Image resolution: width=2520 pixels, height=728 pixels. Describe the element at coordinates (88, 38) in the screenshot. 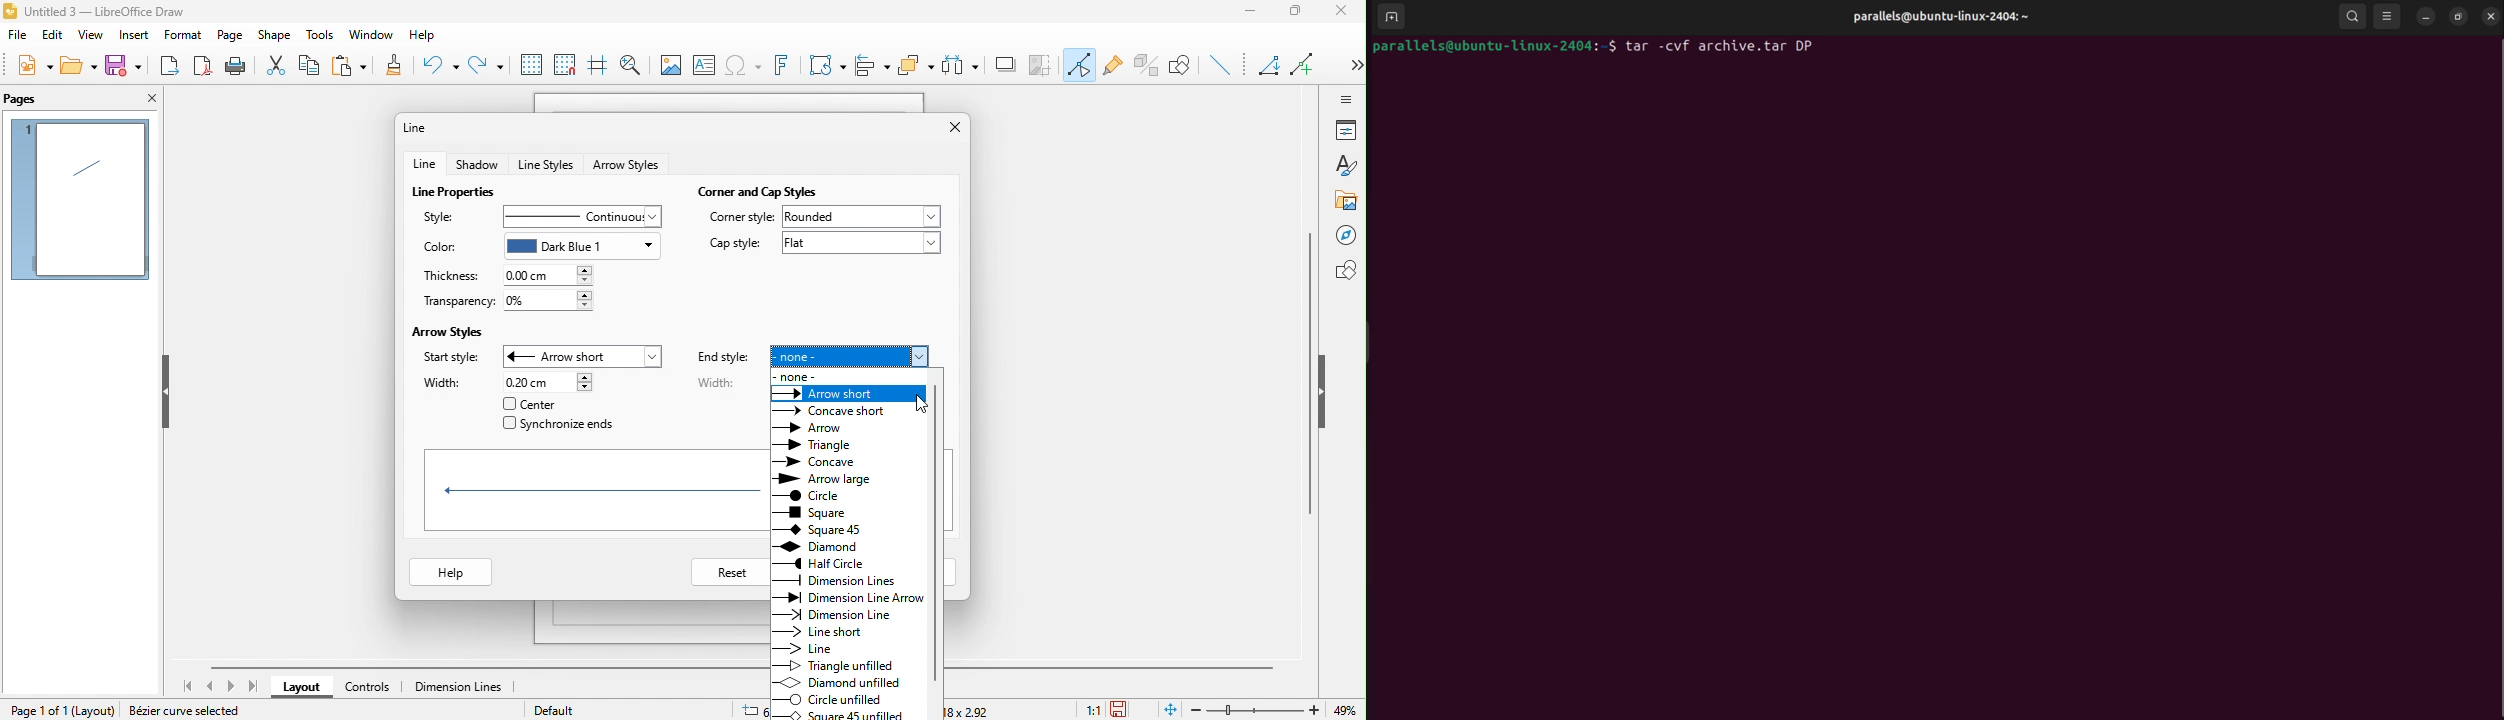

I see `view` at that location.